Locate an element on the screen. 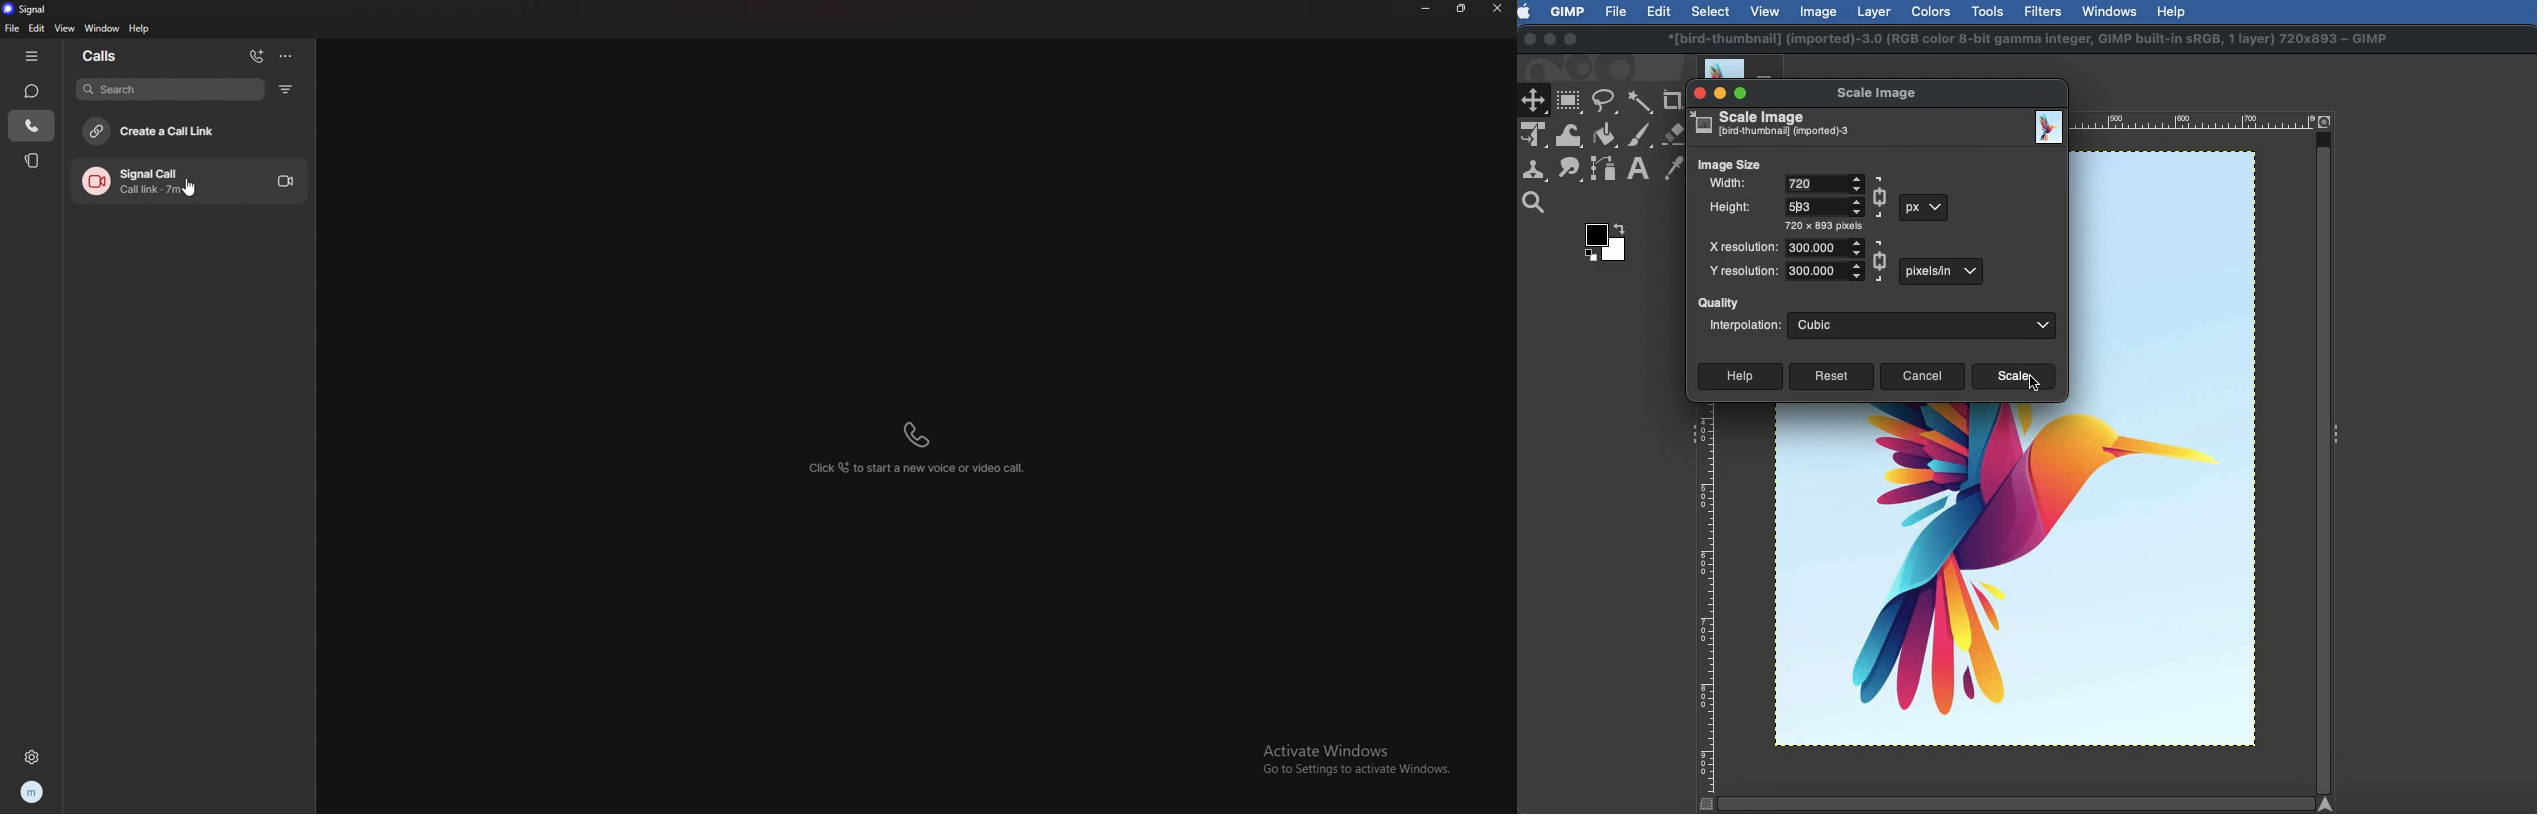 This screenshot has width=2548, height=840. Smudge tool is located at coordinates (1571, 171).